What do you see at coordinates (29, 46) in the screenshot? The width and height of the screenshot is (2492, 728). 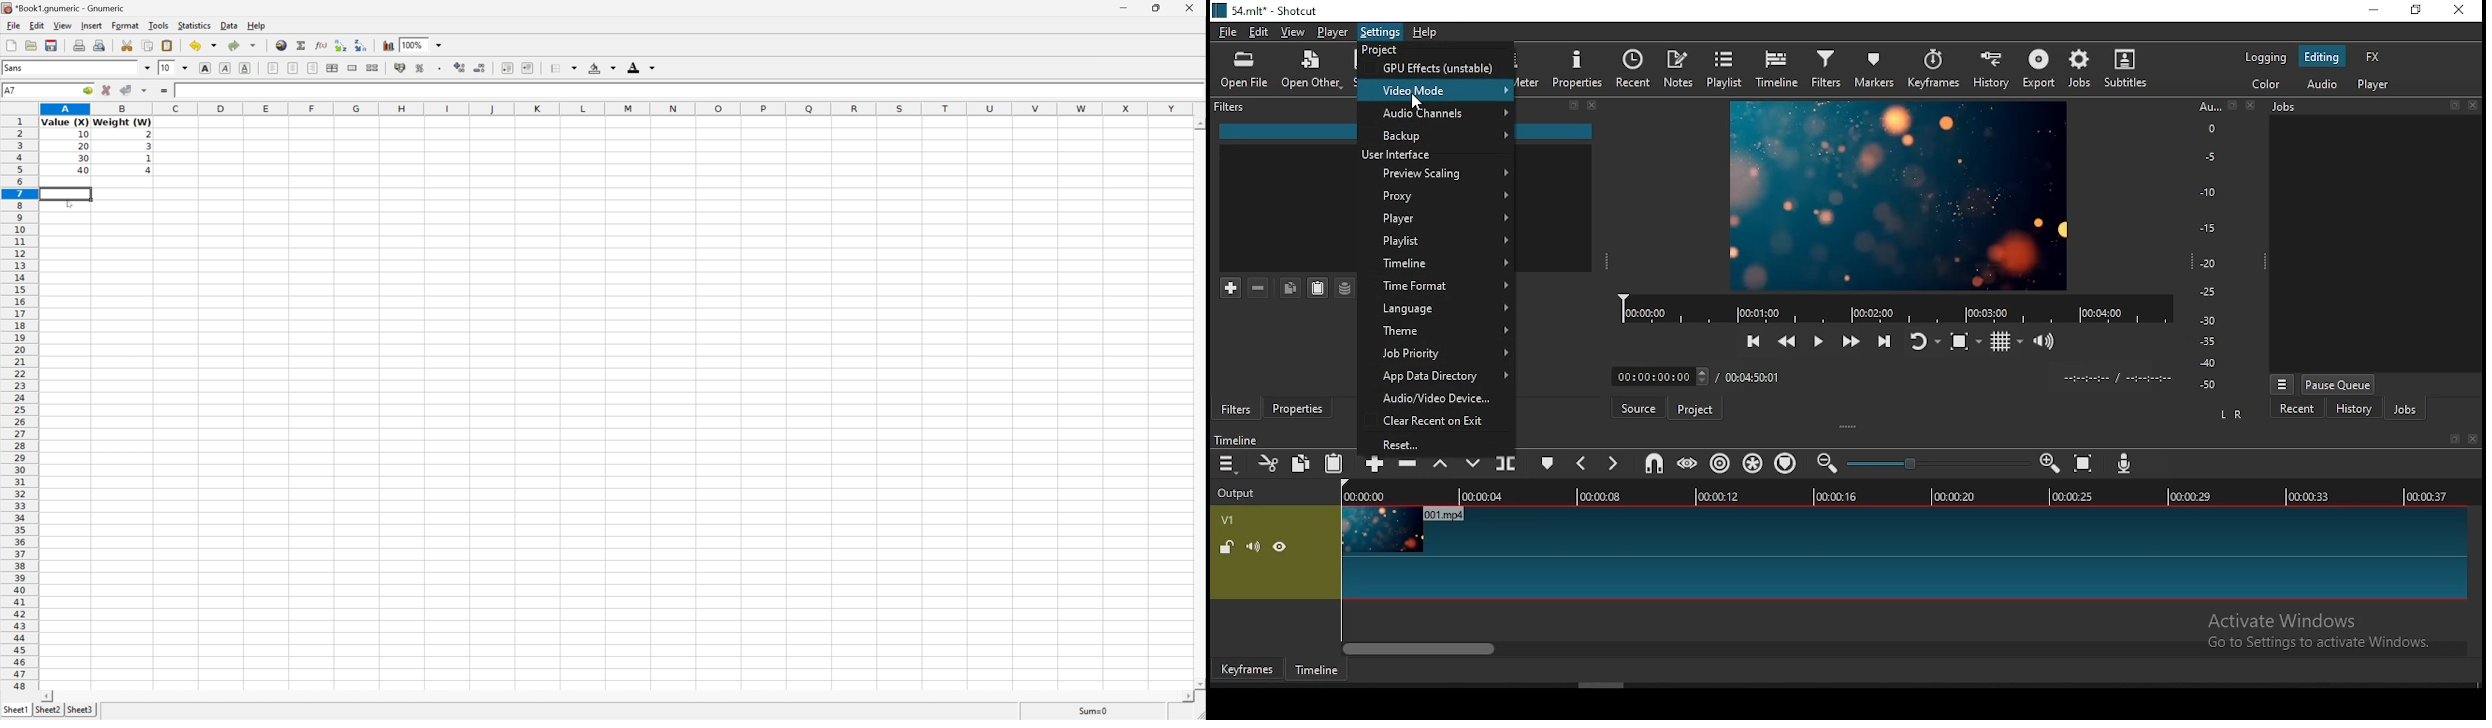 I see `Open a file` at bounding box center [29, 46].